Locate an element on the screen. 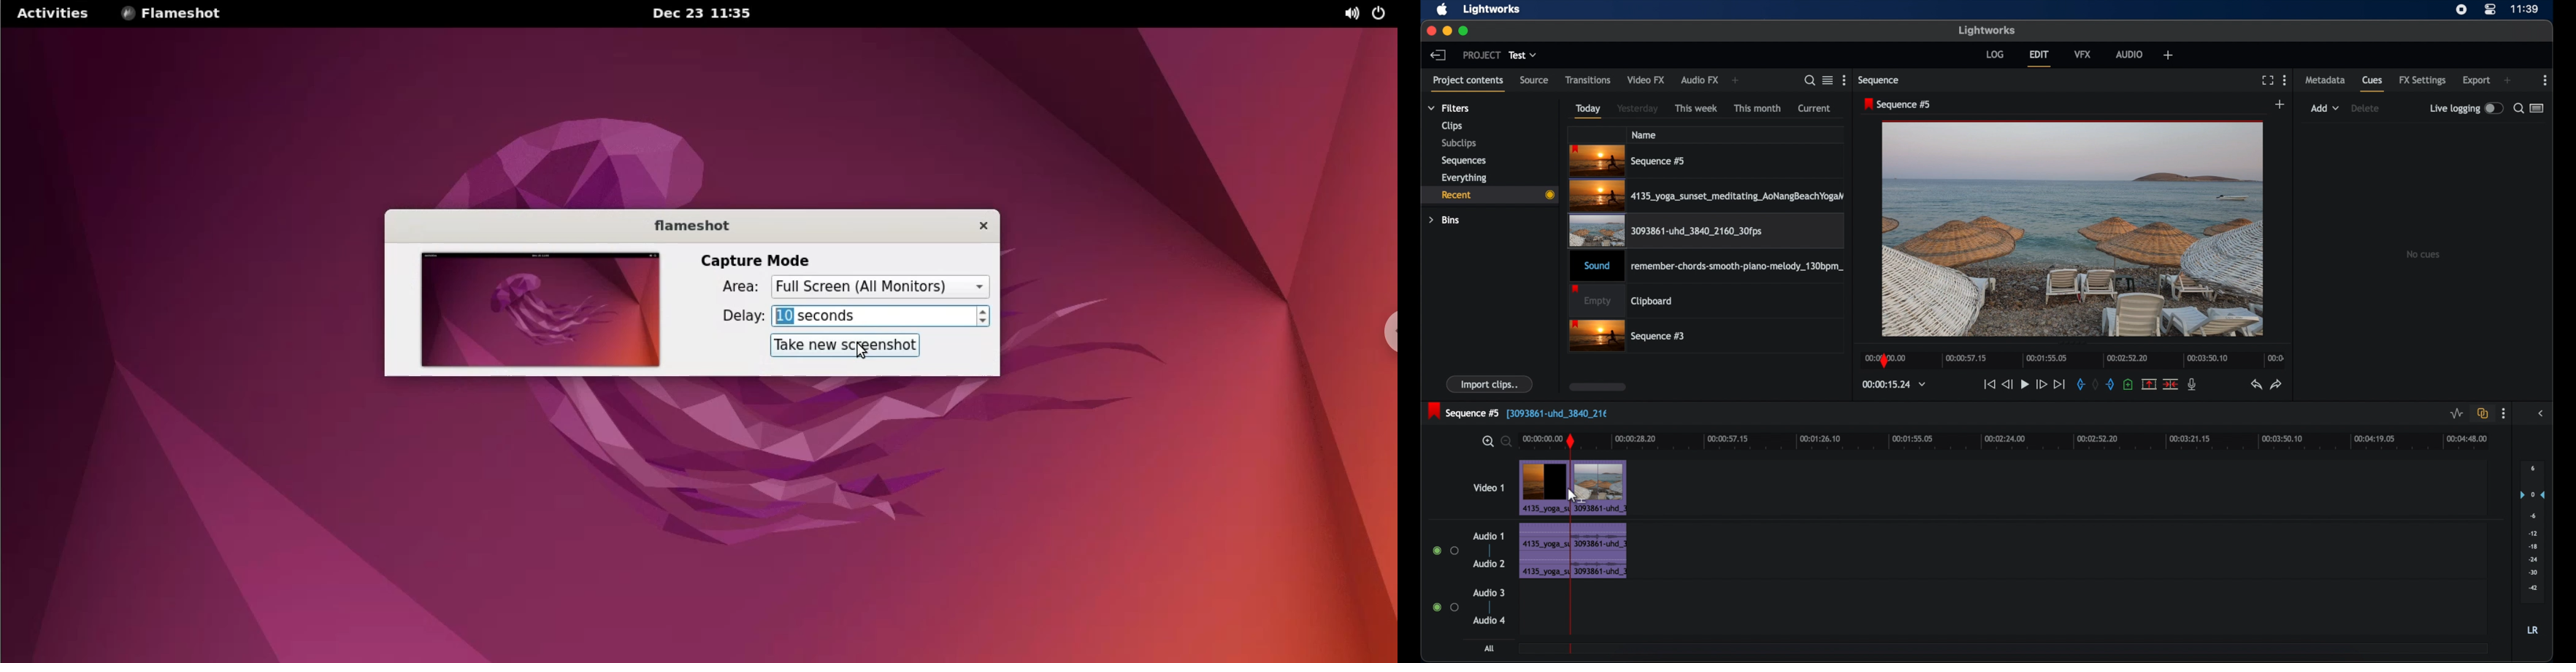 The height and width of the screenshot is (672, 2576). search is located at coordinates (2518, 109).